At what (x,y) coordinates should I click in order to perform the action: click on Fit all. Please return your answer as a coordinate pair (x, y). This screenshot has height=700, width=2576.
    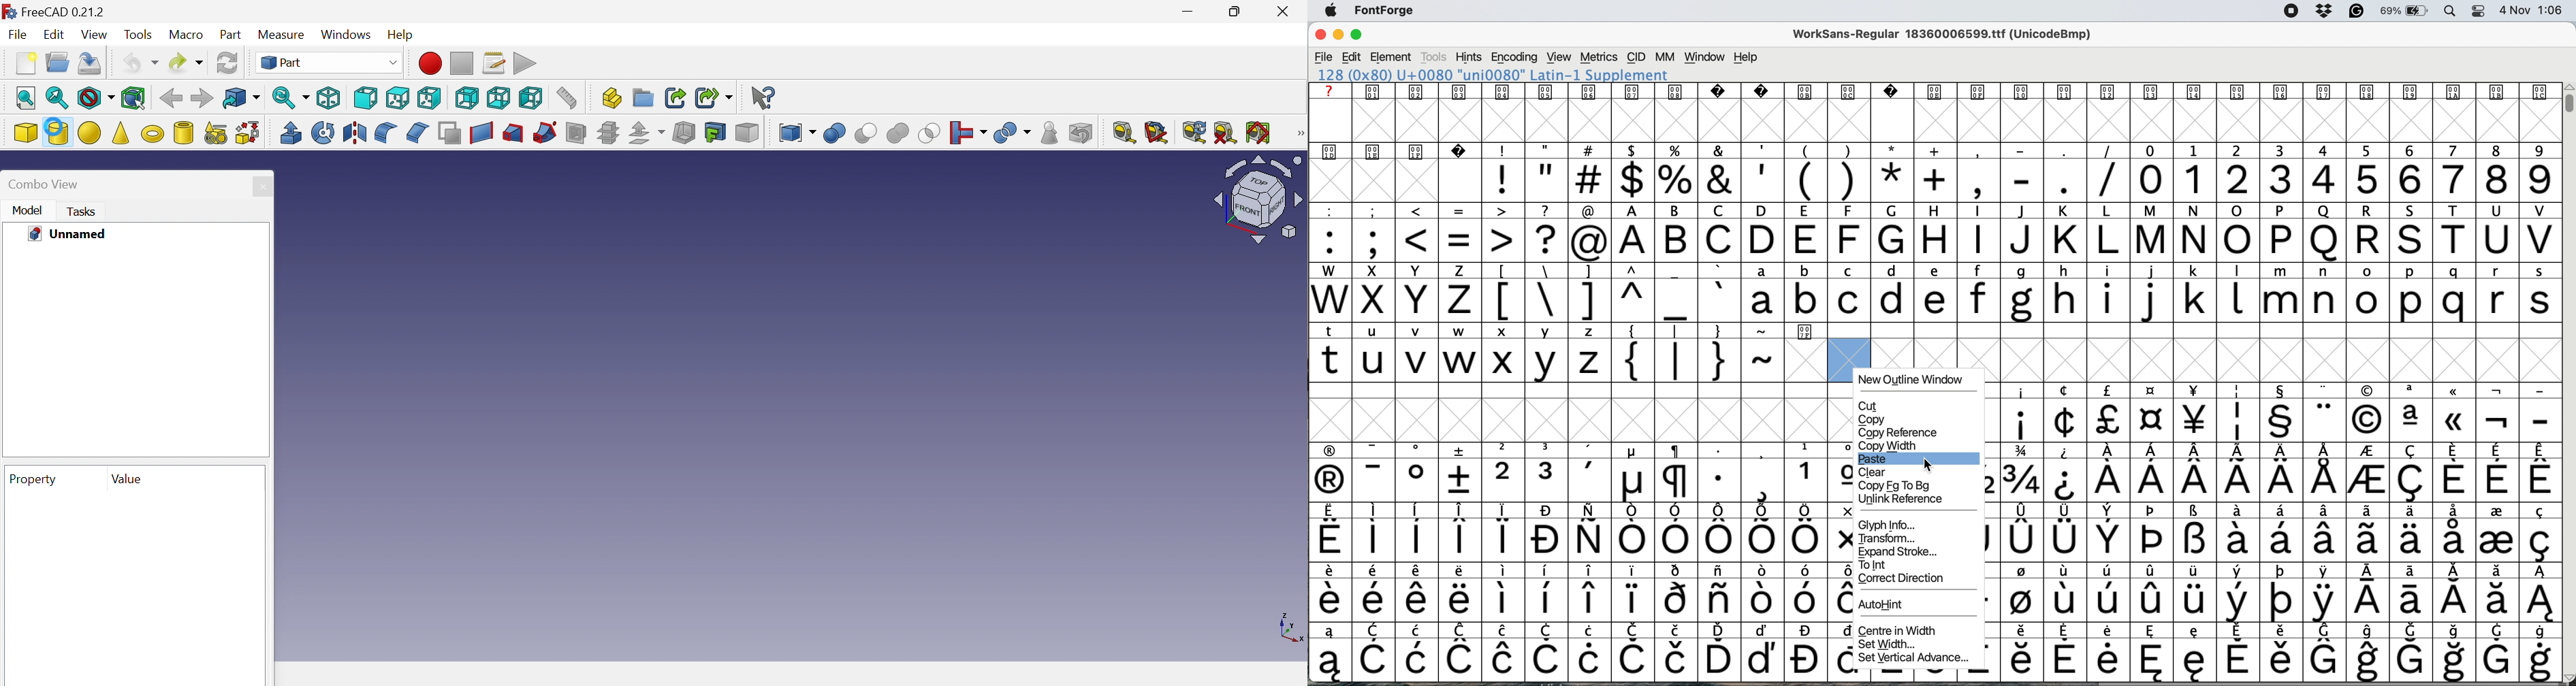
    Looking at the image, I should click on (25, 95).